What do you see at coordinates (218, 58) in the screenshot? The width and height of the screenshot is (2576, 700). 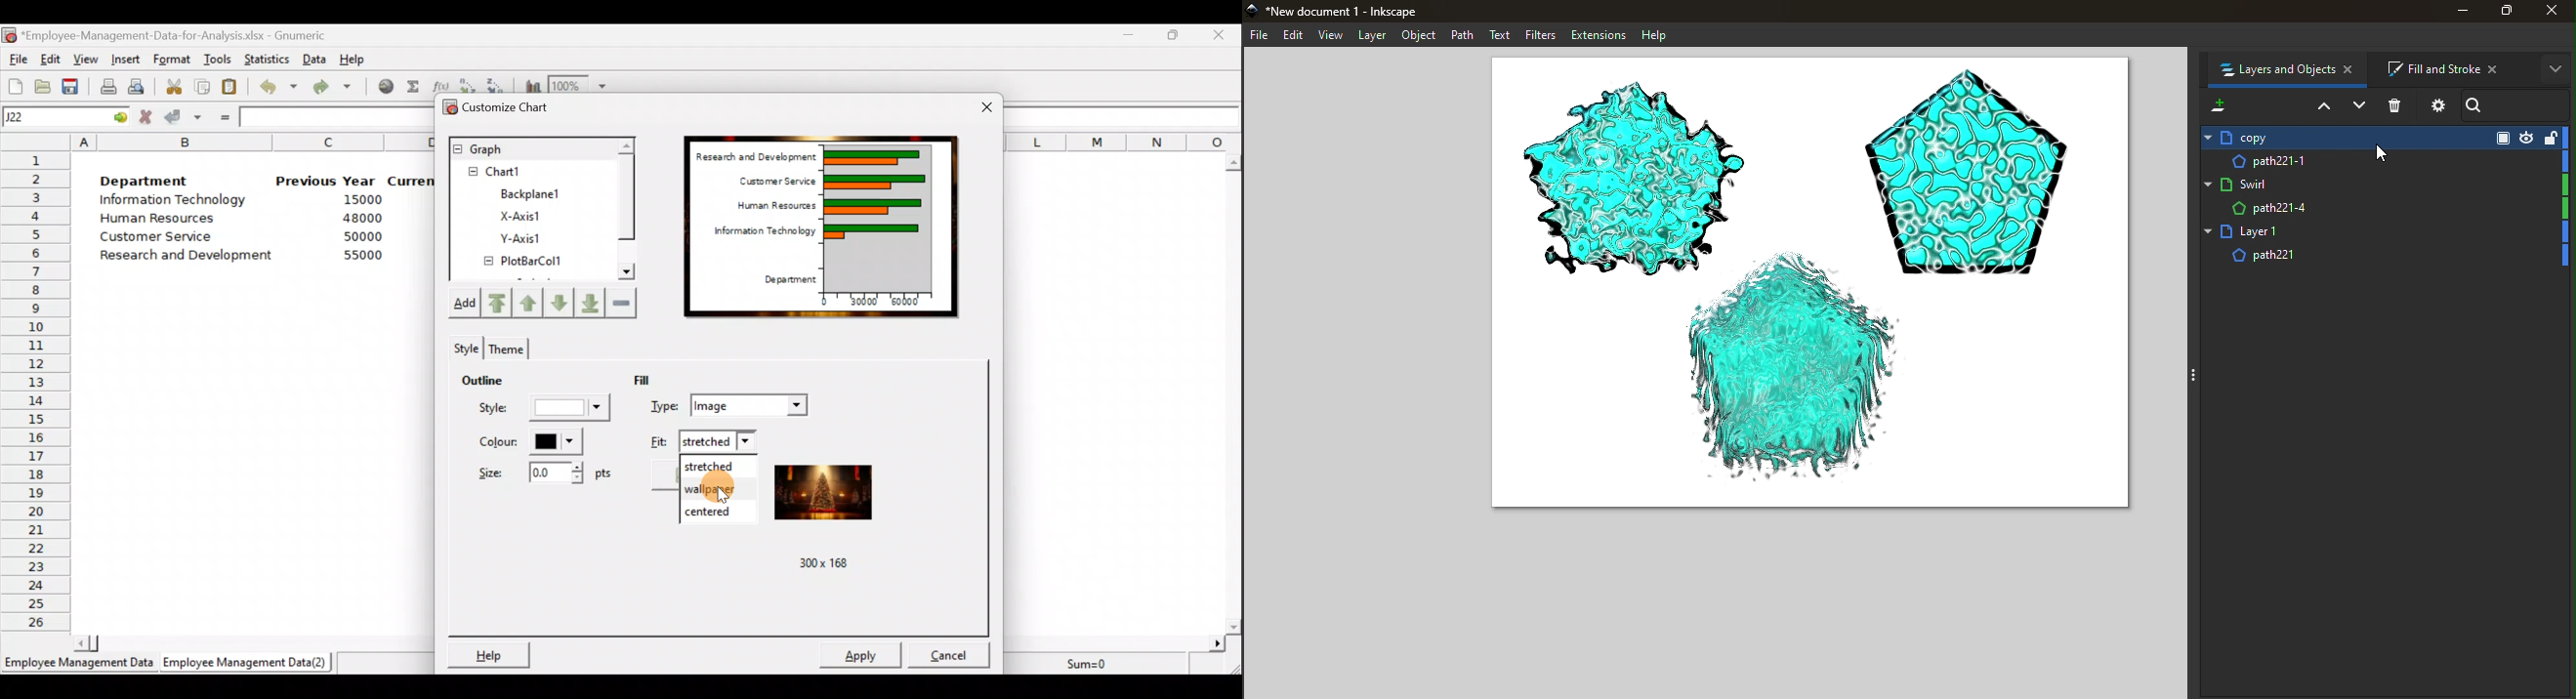 I see `Tools` at bounding box center [218, 58].